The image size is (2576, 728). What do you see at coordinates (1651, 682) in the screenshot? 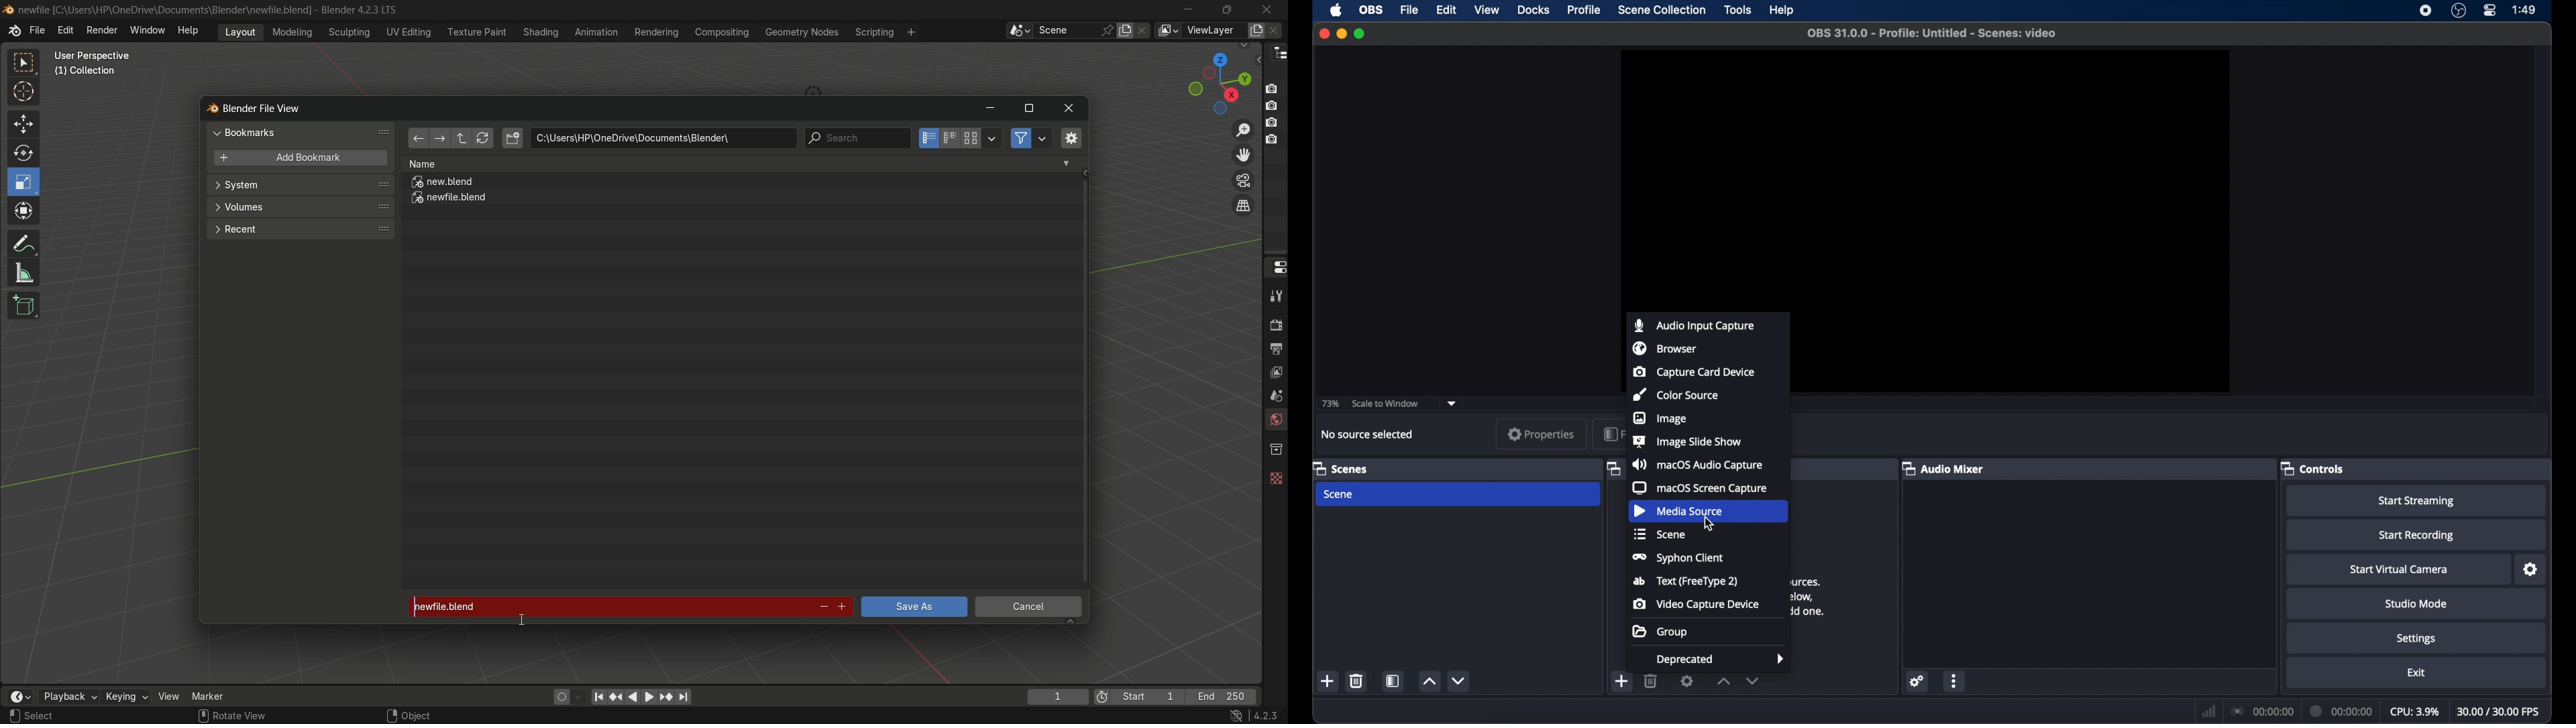
I see `delete` at bounding box center [1651, 682].